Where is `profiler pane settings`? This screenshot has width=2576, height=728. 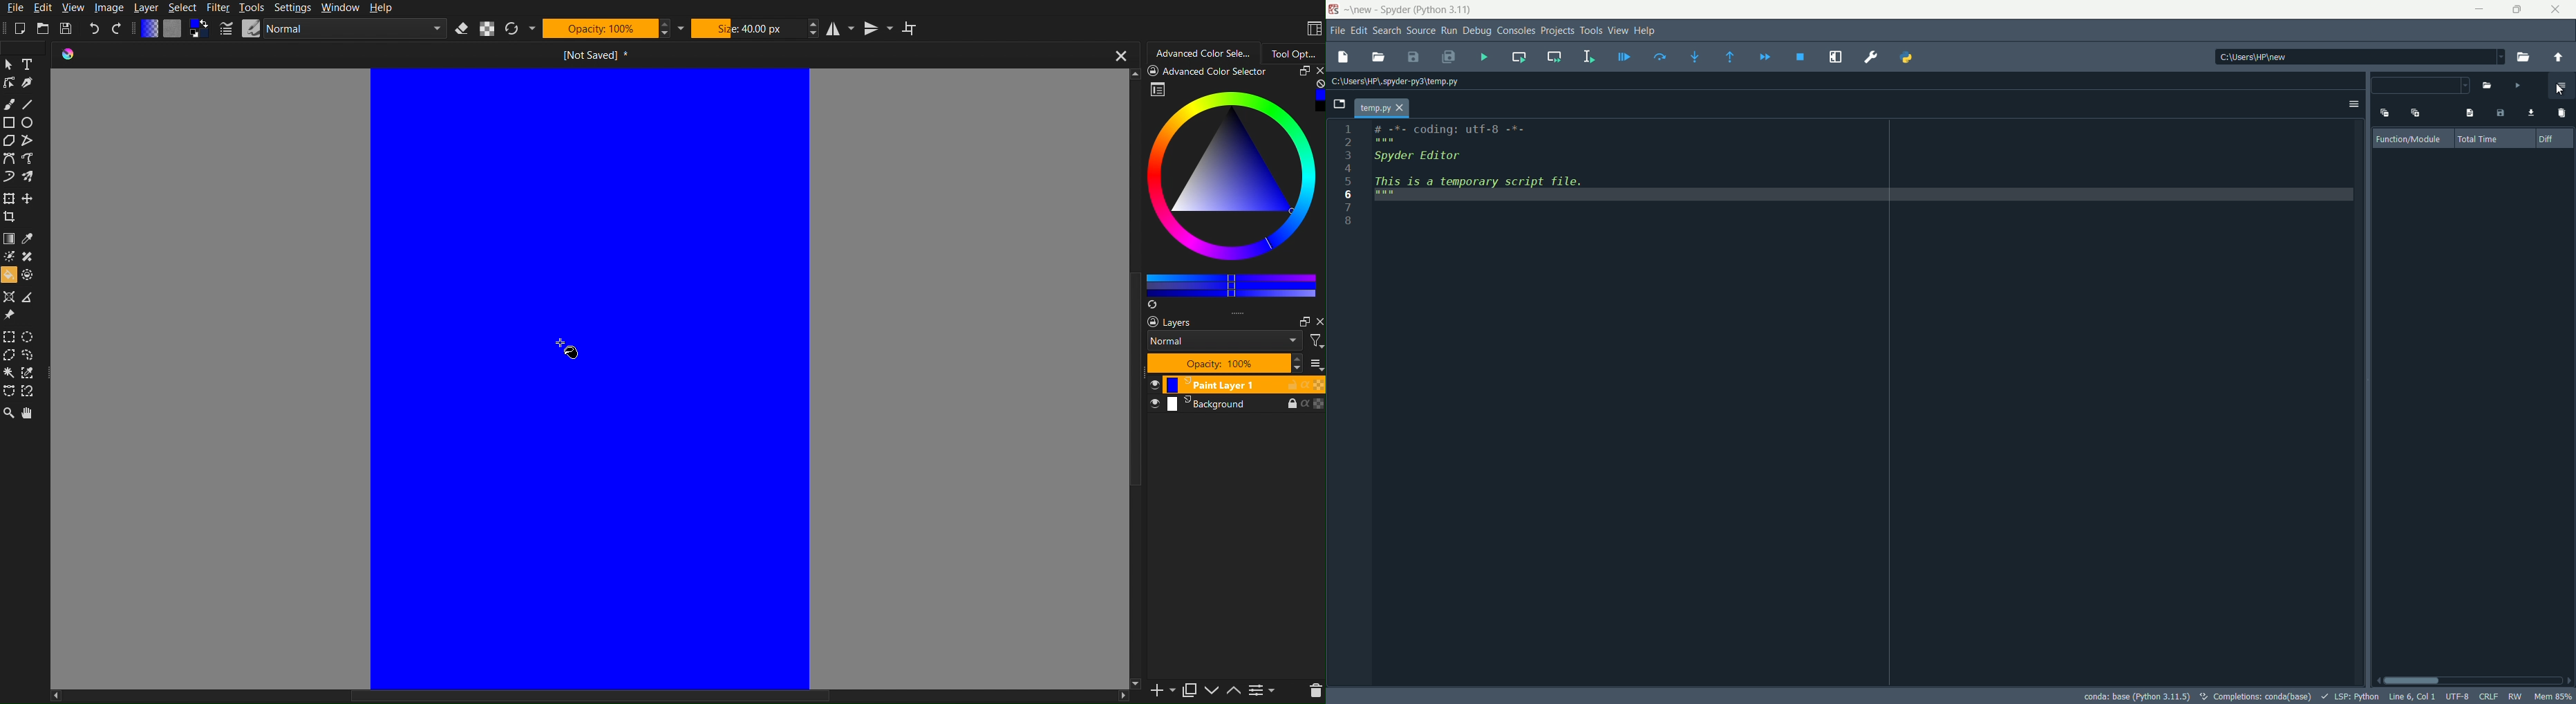 profiler pane settings is located at coordinates (2562, 86).